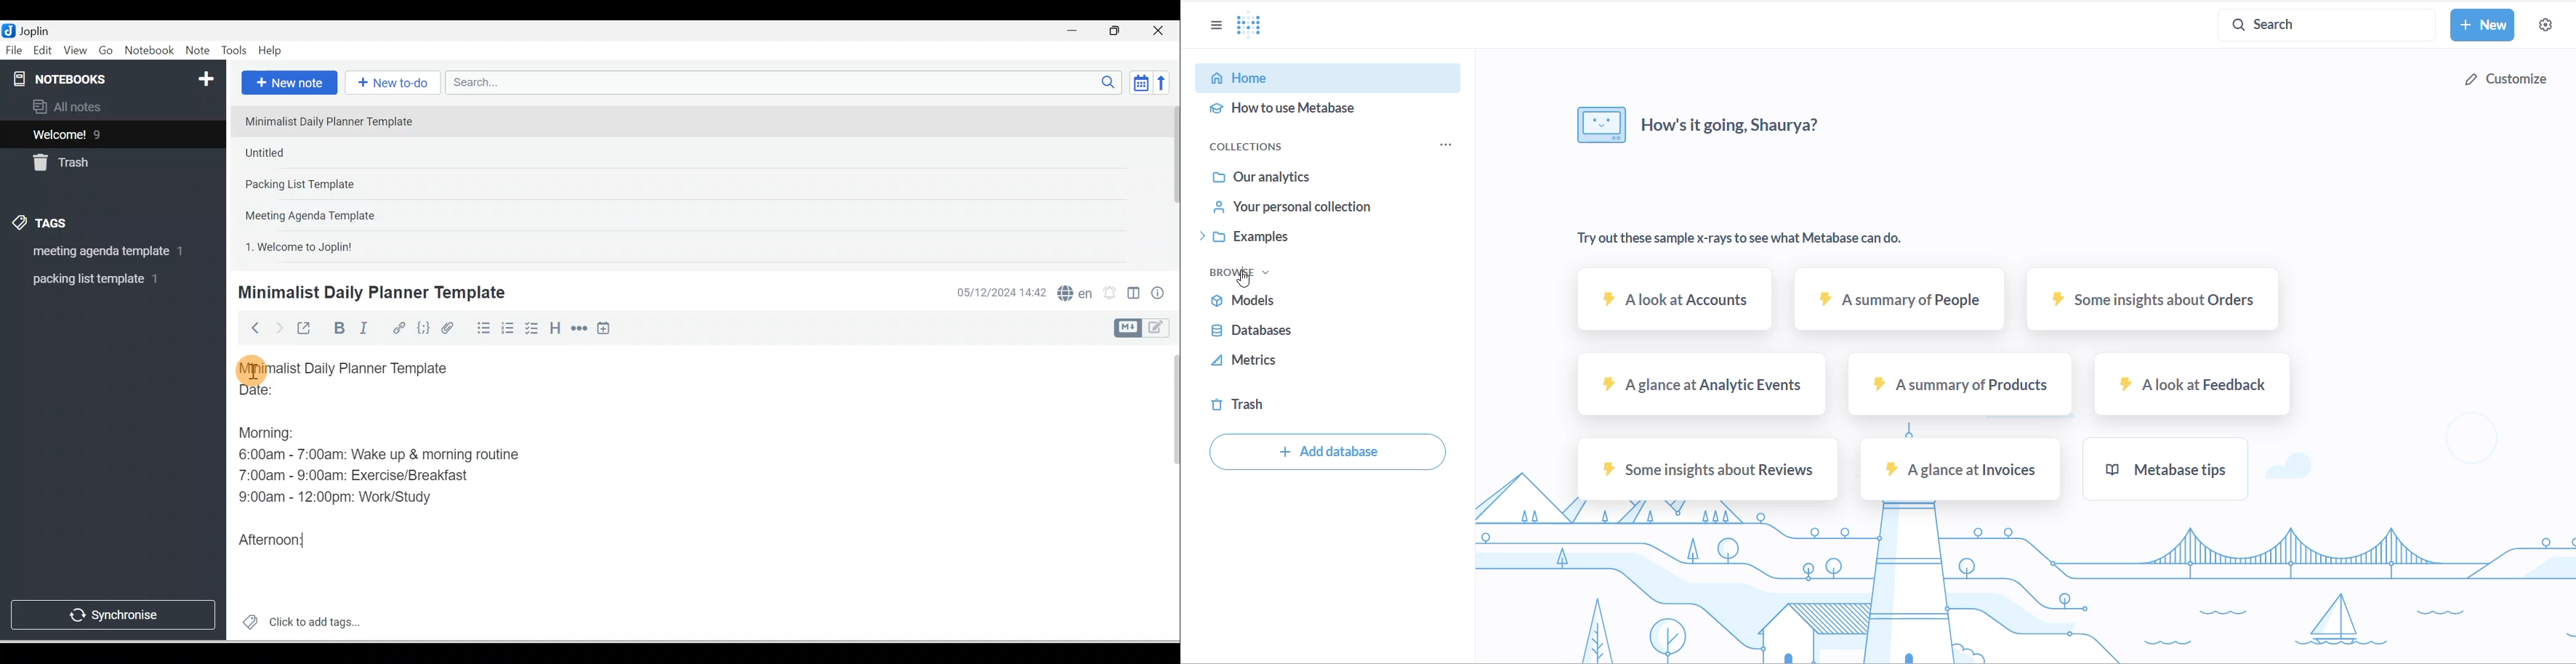 Image resolution: width=2576 pixels, height=672 pixels. Describe the element at coordinates (149, 51) in the screenshot. I see `Notebook` at that location.